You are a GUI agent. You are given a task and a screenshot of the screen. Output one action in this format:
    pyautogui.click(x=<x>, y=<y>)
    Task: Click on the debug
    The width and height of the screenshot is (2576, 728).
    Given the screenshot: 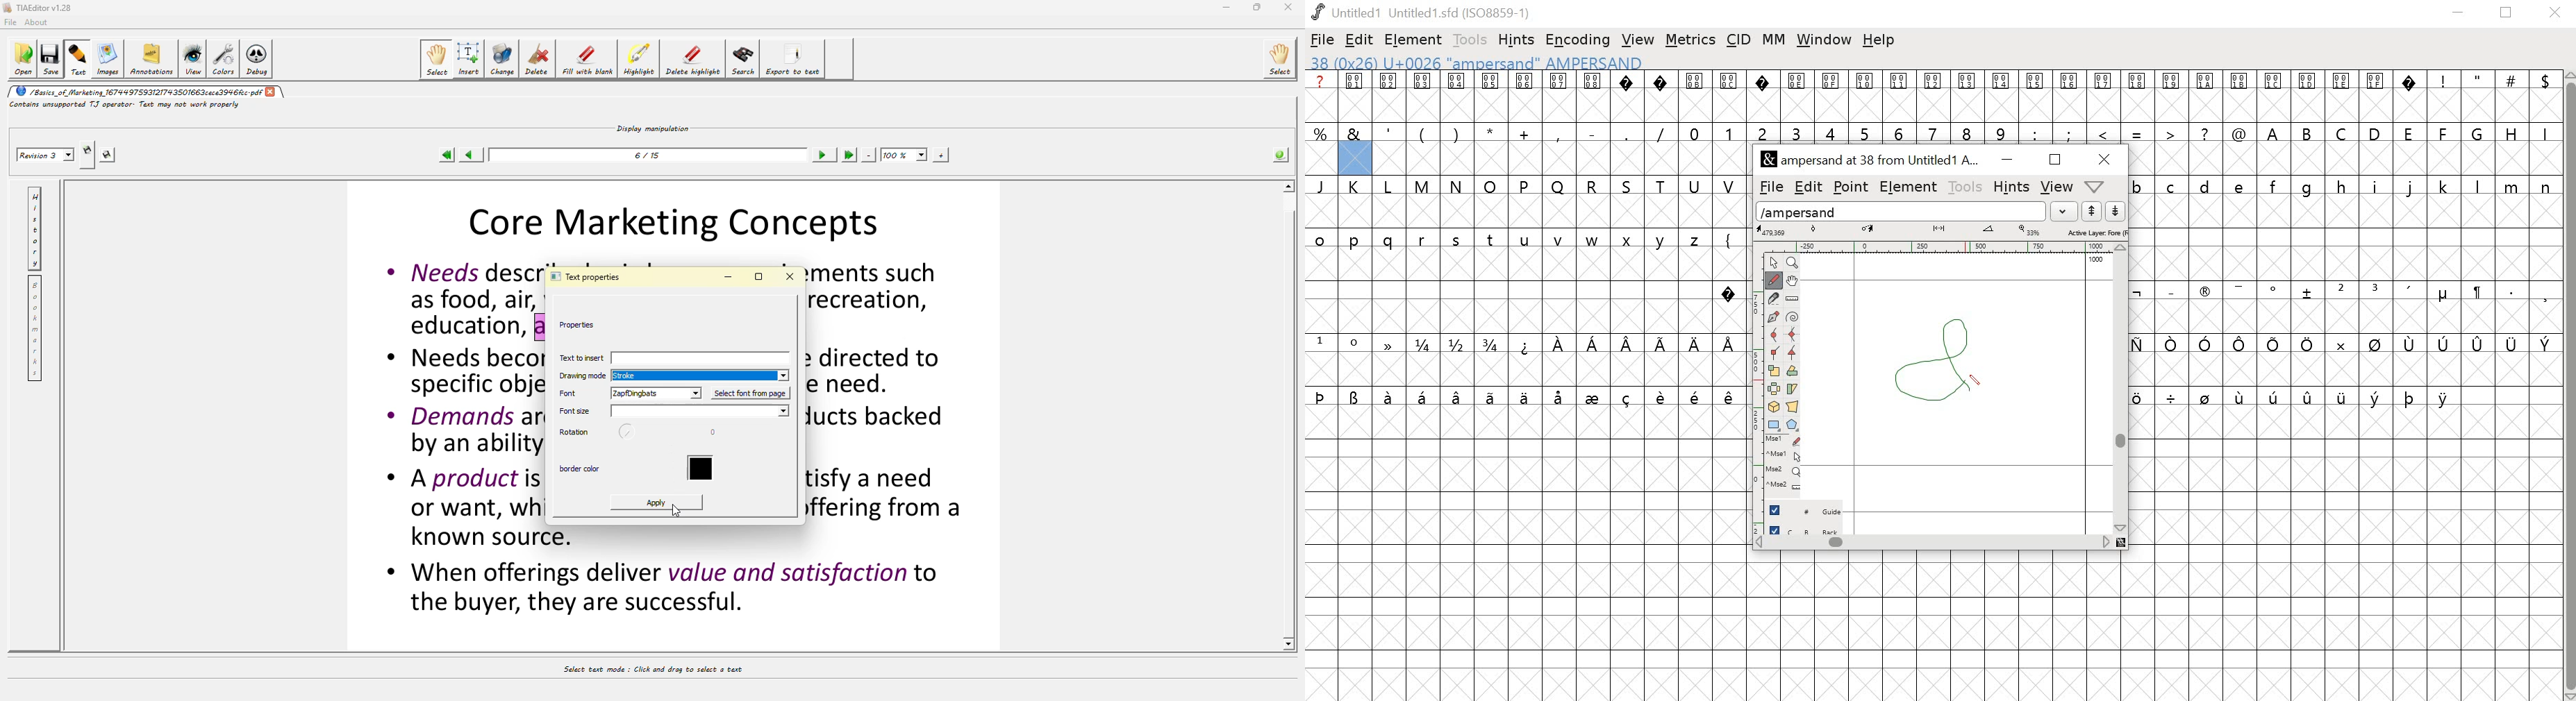 What is the action you would take?
    pyautogui.click(x=255, y=61)
    